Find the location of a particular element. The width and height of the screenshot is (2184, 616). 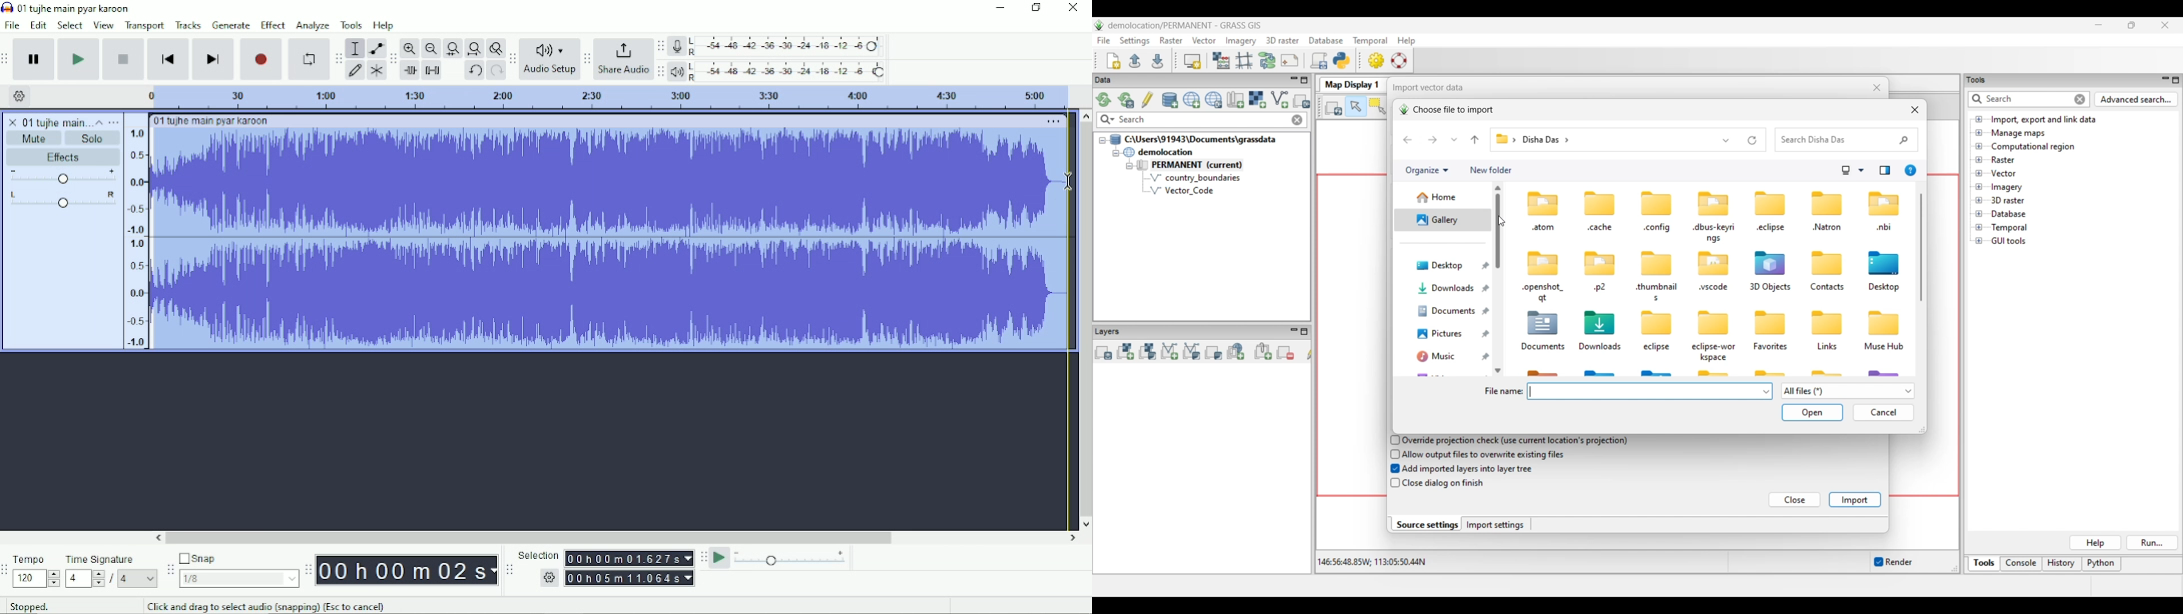

Play-at-speed is located at coordinates (720, 558).